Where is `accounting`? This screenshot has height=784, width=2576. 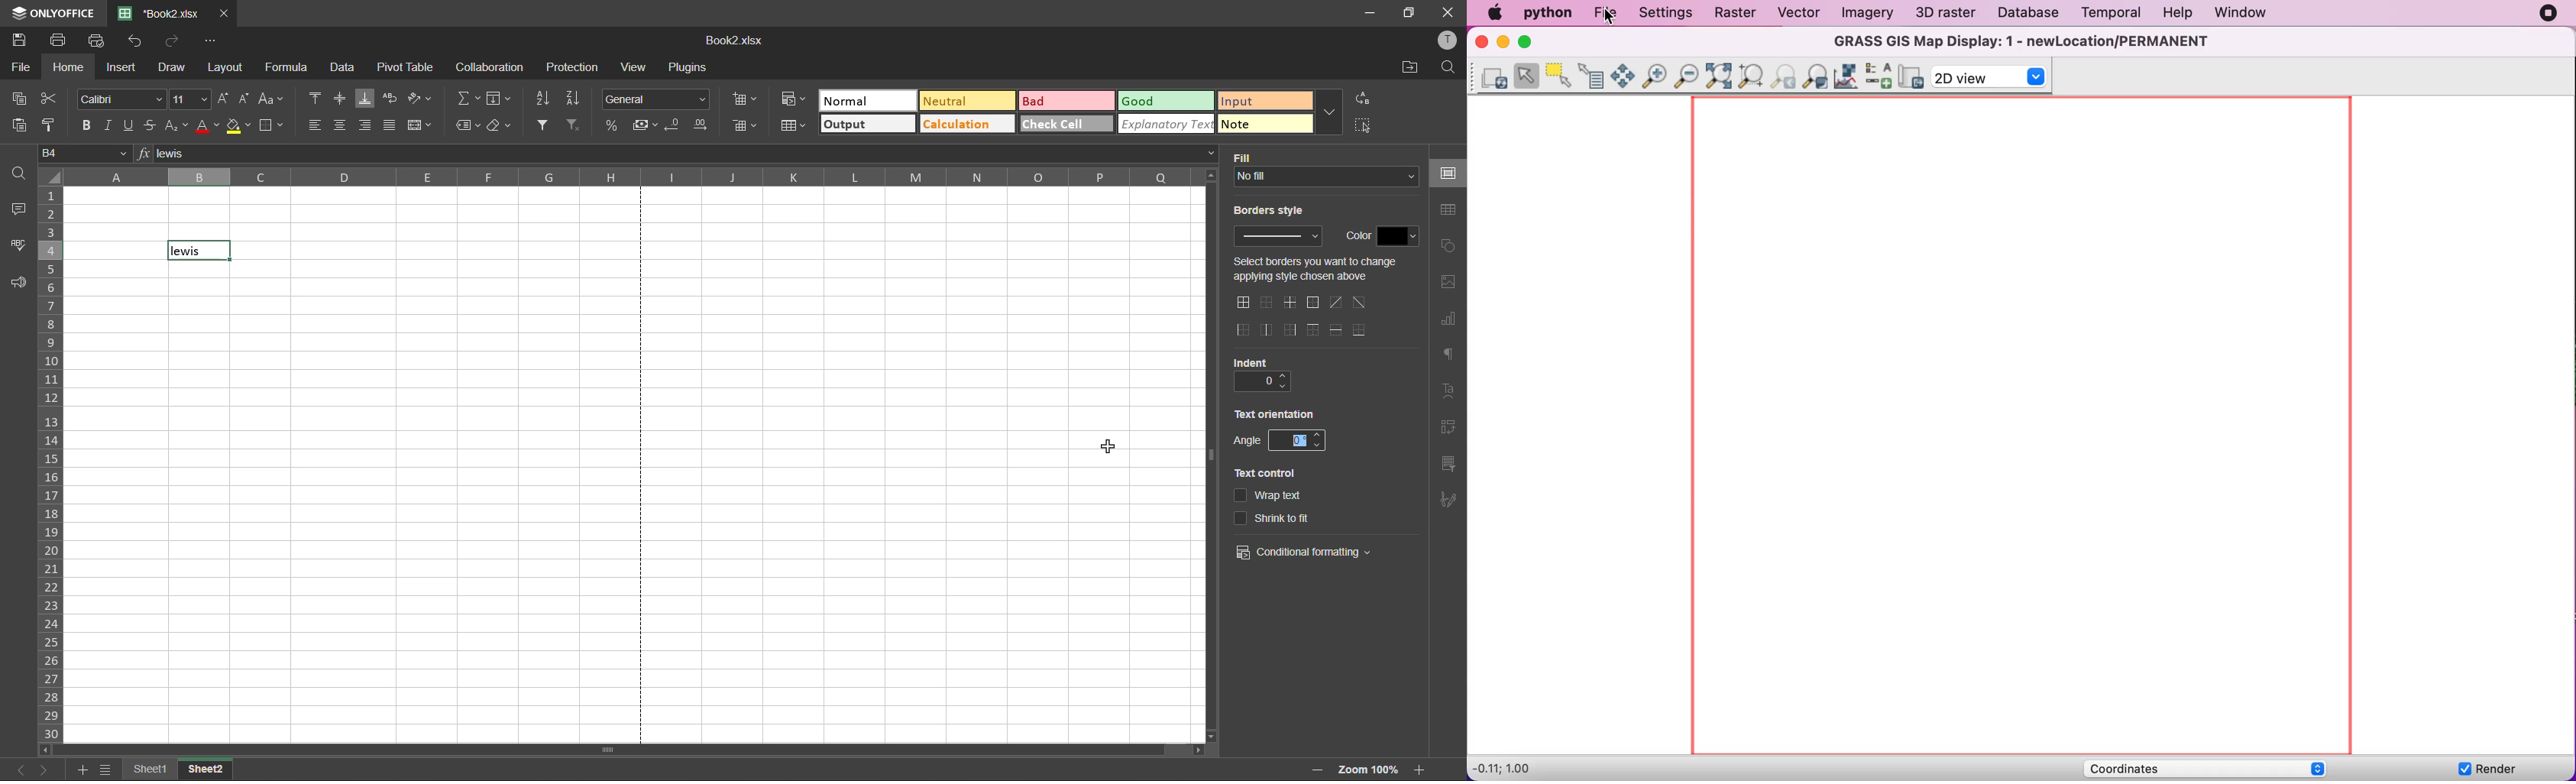
accounting is located at coordinates (642, 125).